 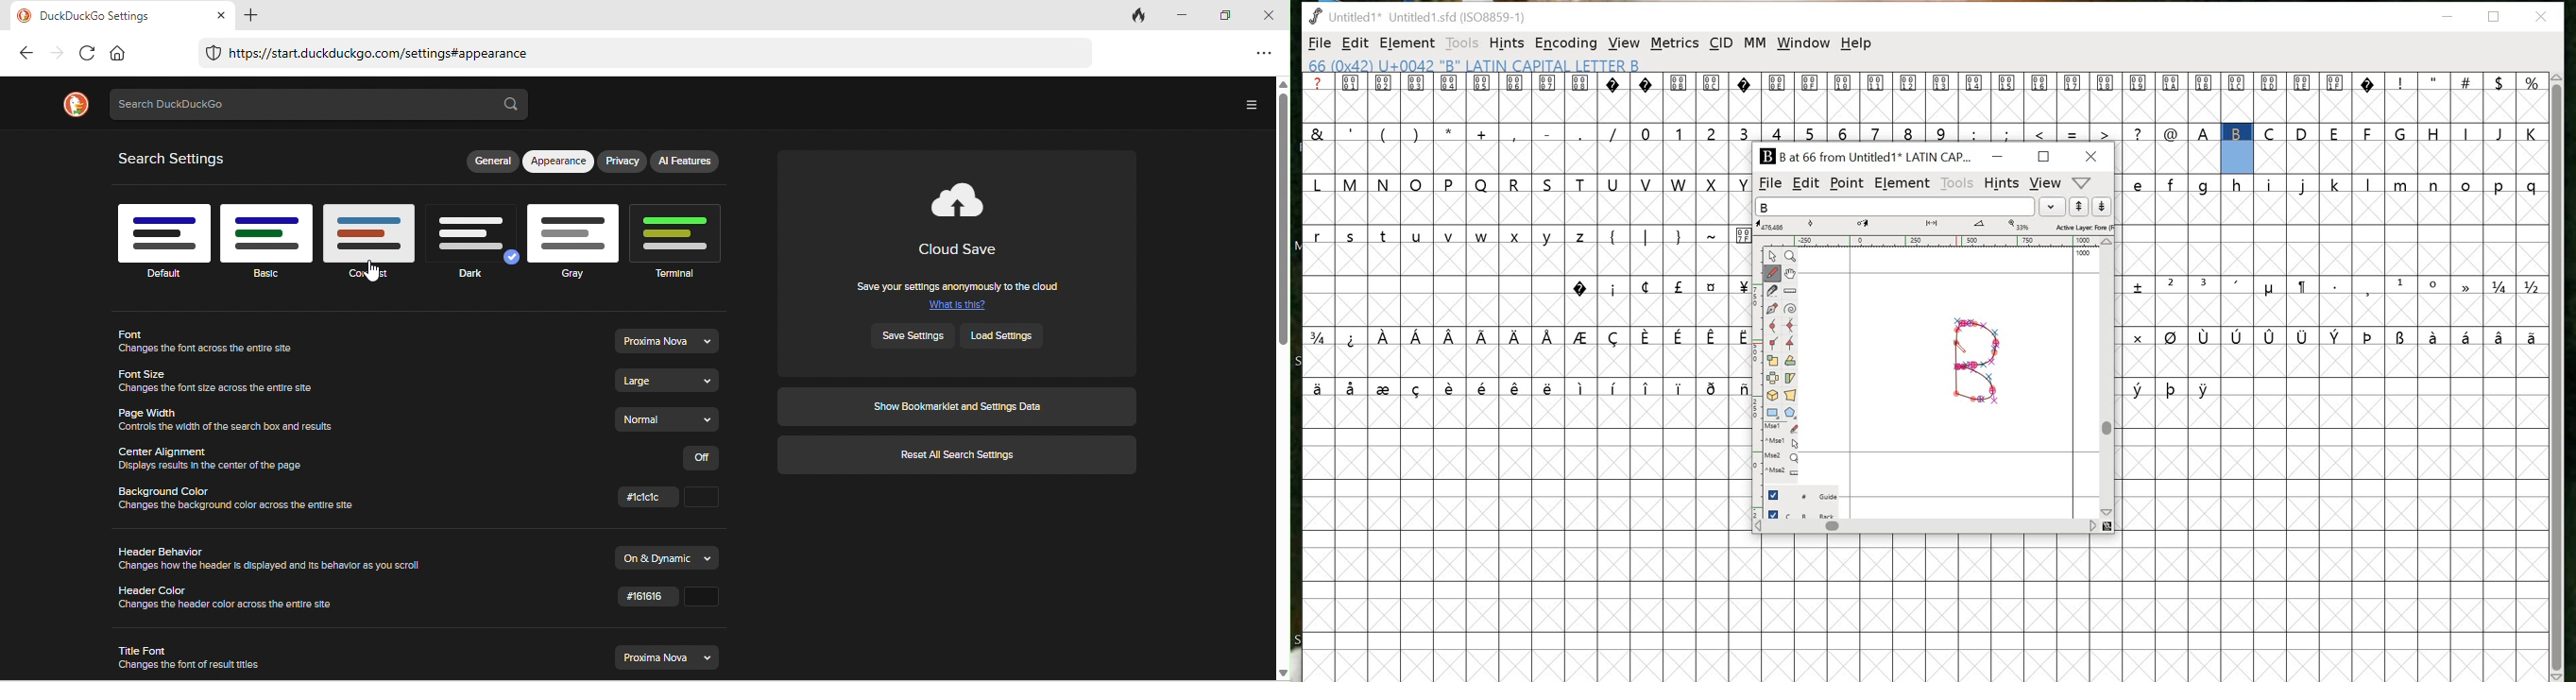 What do you see at coordinates (1676, 43) in the screenshot?
I see `METRICS` at bounding box center [1676, 43].